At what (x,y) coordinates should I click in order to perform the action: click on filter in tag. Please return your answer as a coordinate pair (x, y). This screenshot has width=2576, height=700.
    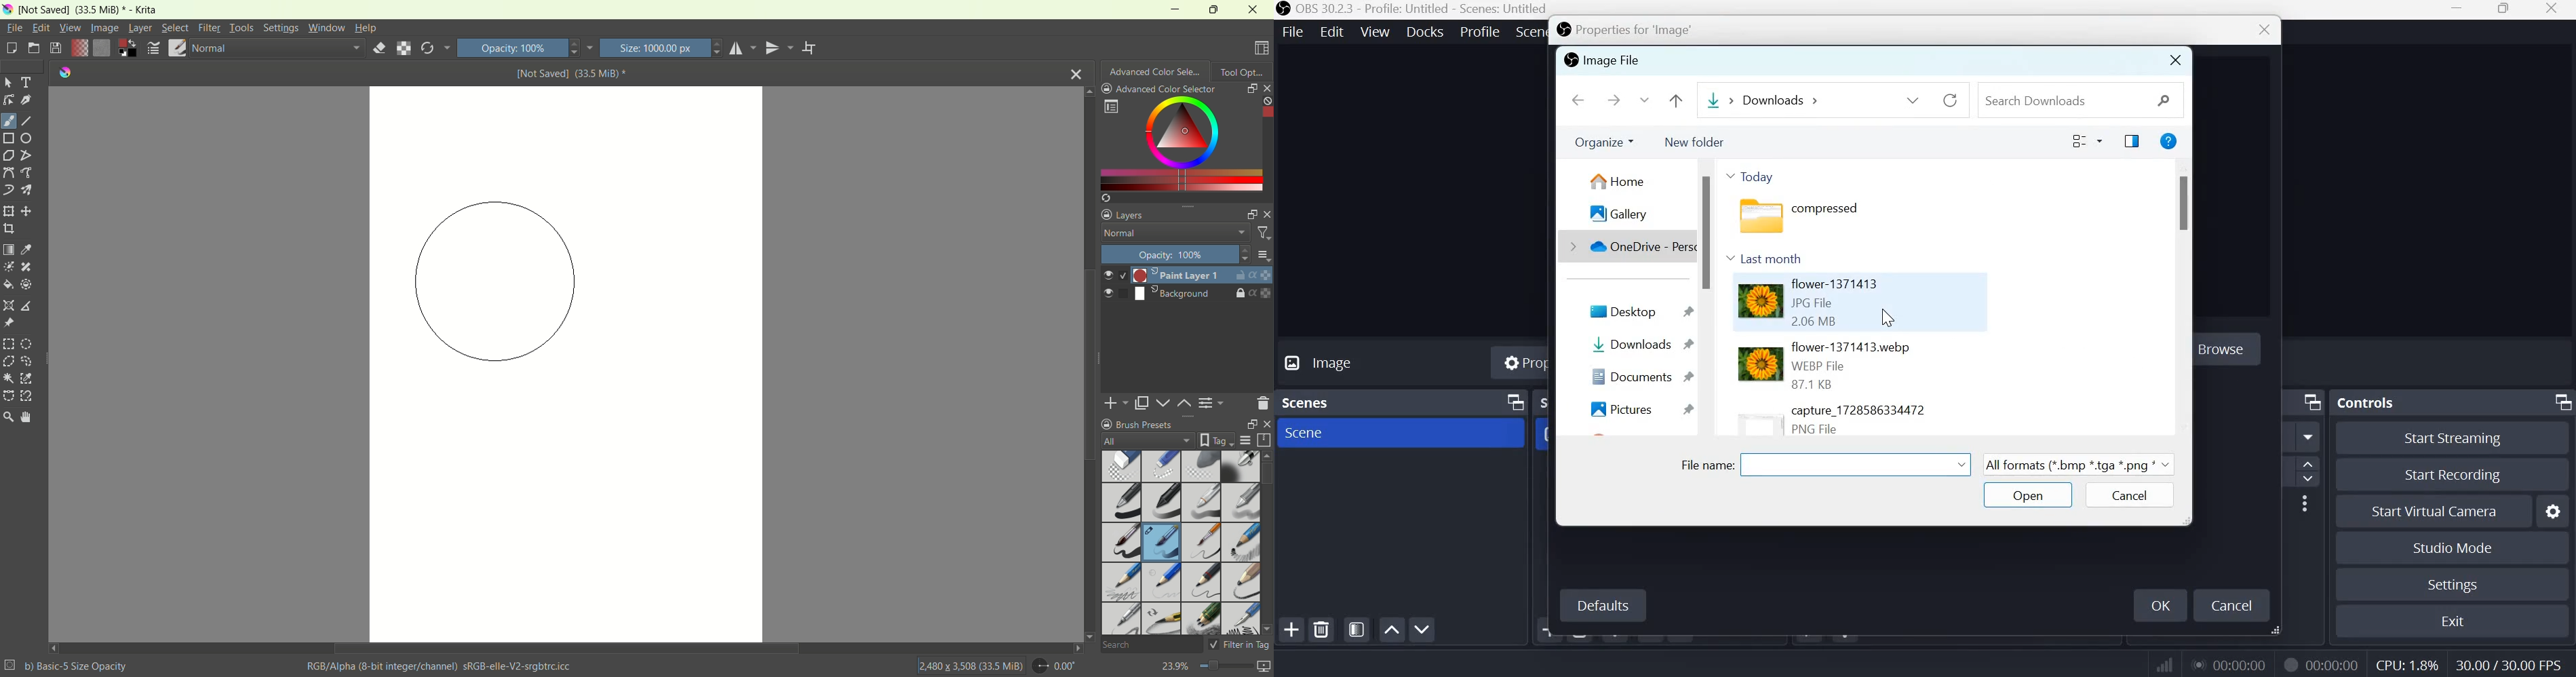
    Looking at the image, I should click on (1240, 644).